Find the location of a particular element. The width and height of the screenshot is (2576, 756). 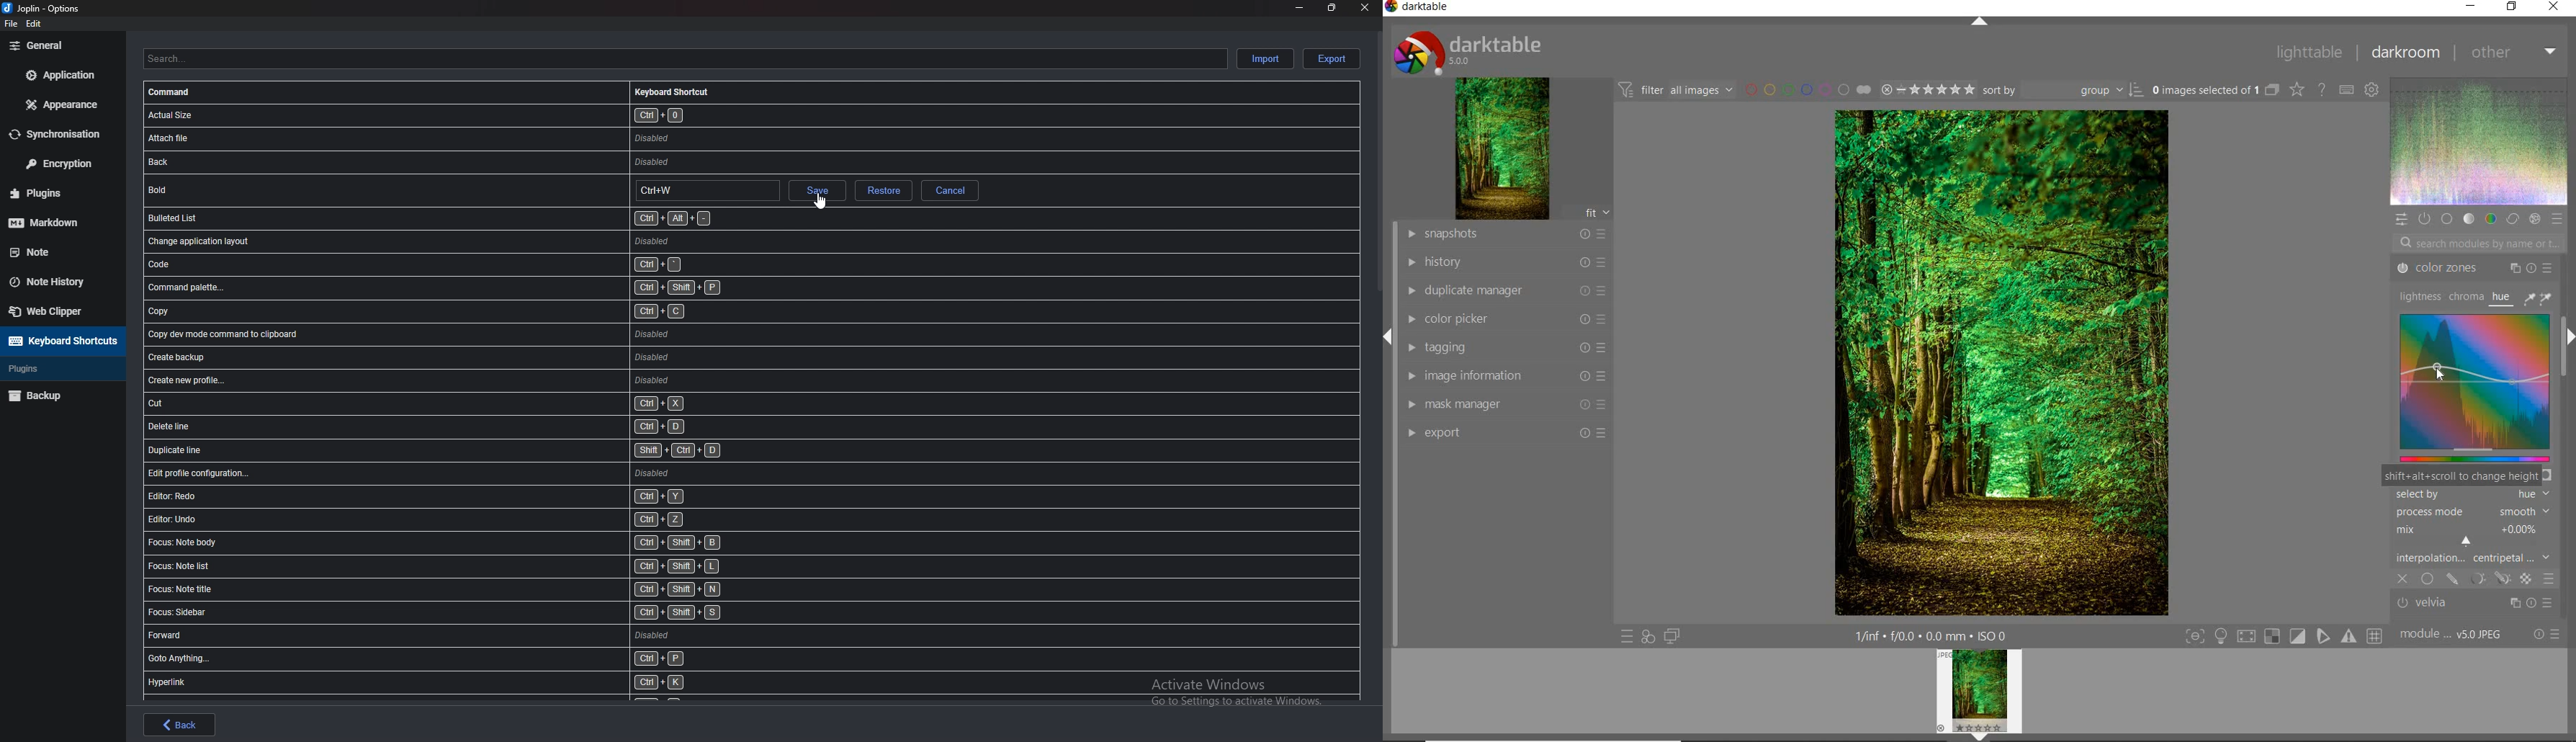

ENABLE FOR ONLINE HELP is located at coordinates (2321, 90).